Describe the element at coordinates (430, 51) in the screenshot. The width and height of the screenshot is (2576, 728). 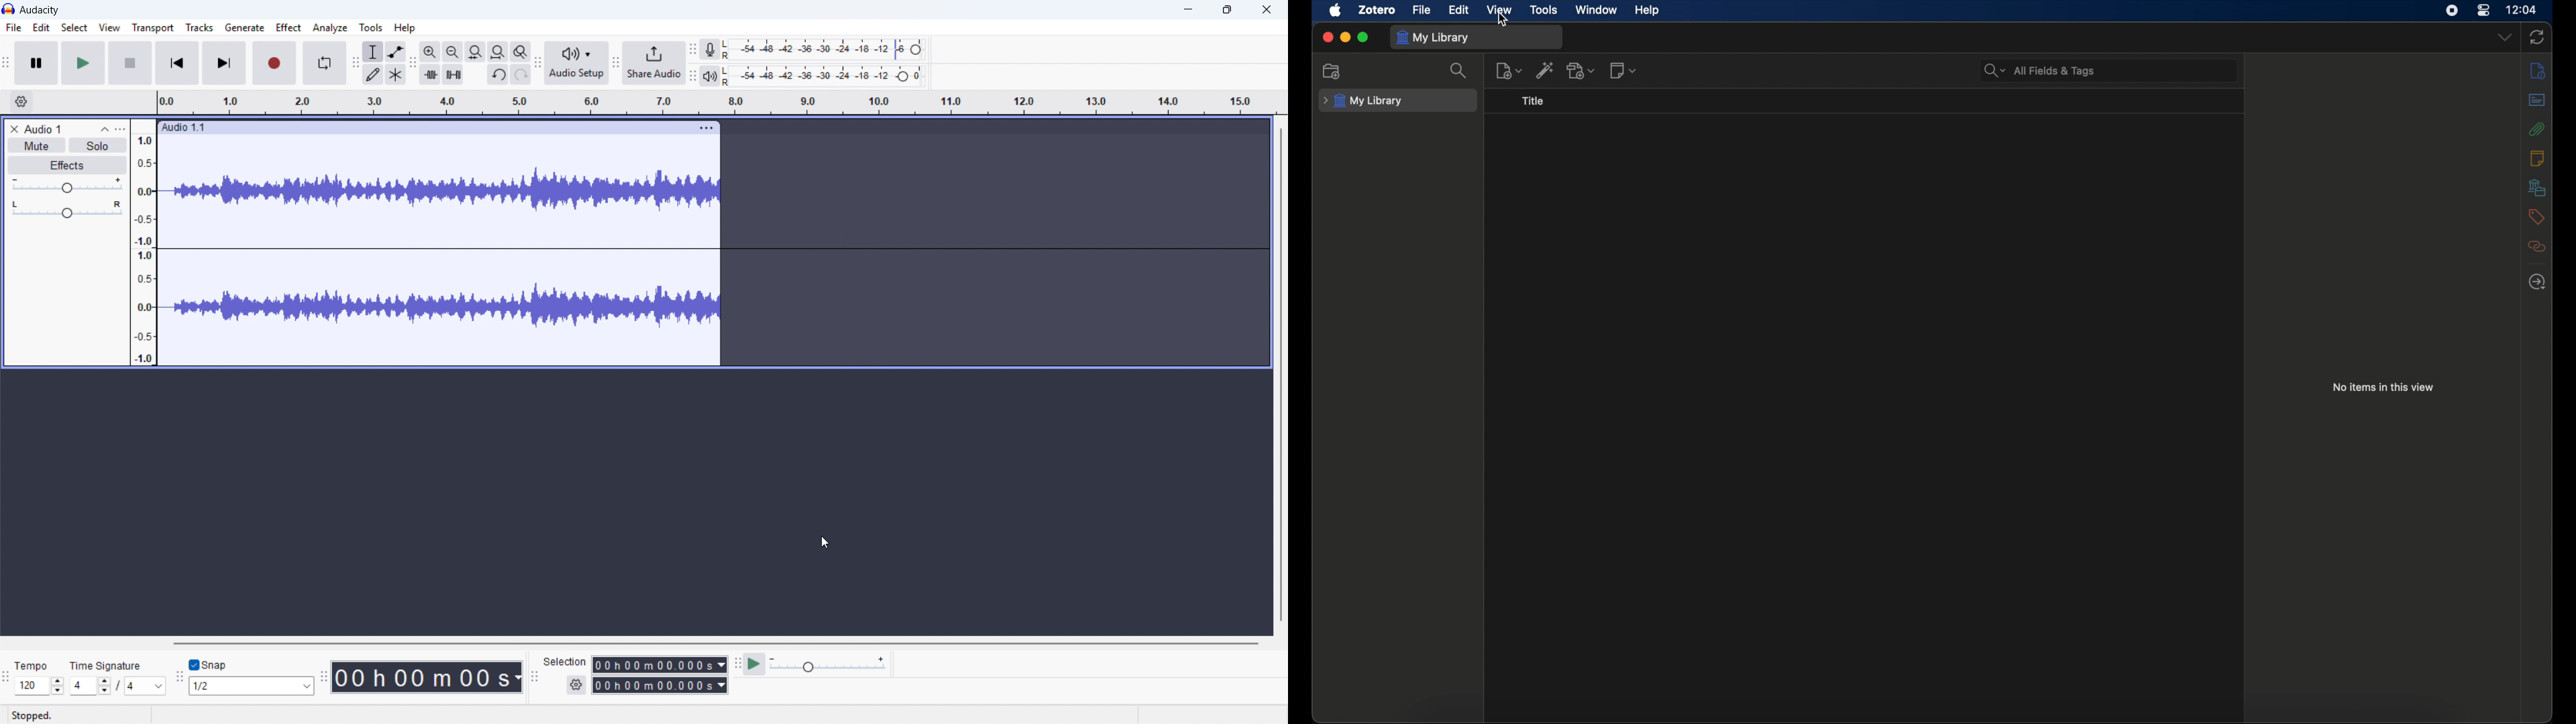
I see `Zoom in ` at that location.